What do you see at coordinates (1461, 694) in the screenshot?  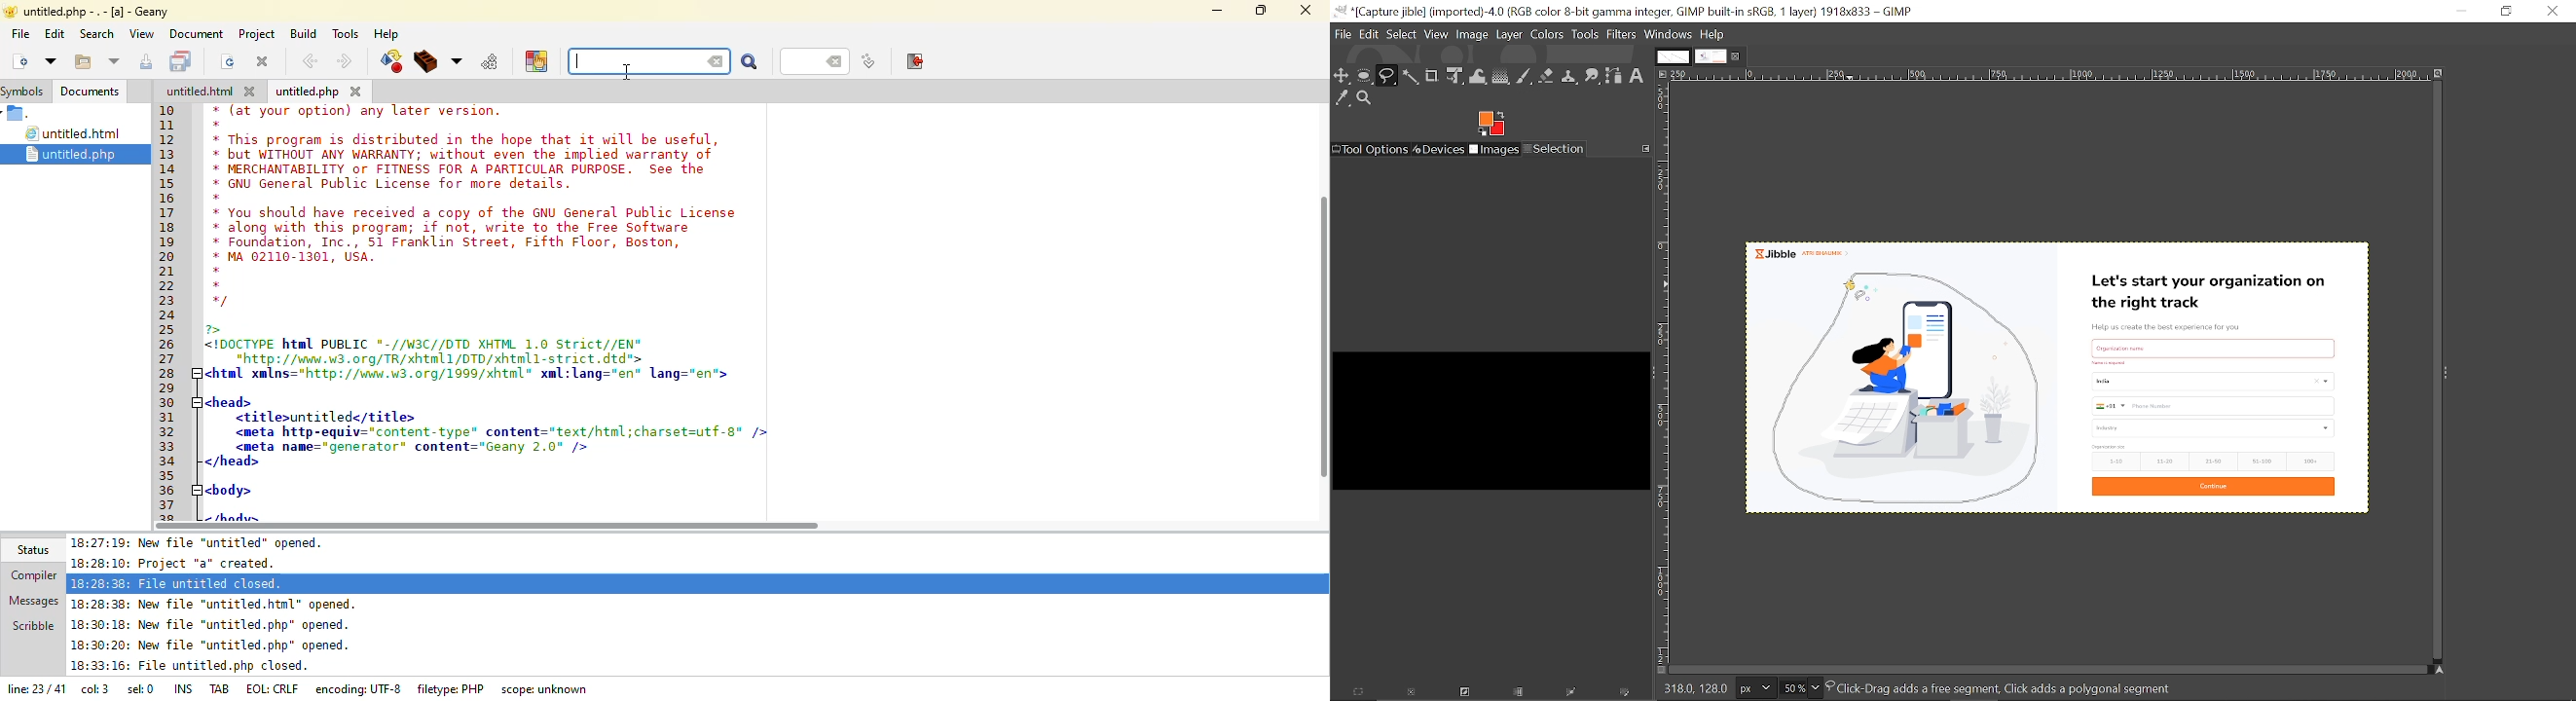 I see `Invert this selection` at bounding box center [1461, 694].